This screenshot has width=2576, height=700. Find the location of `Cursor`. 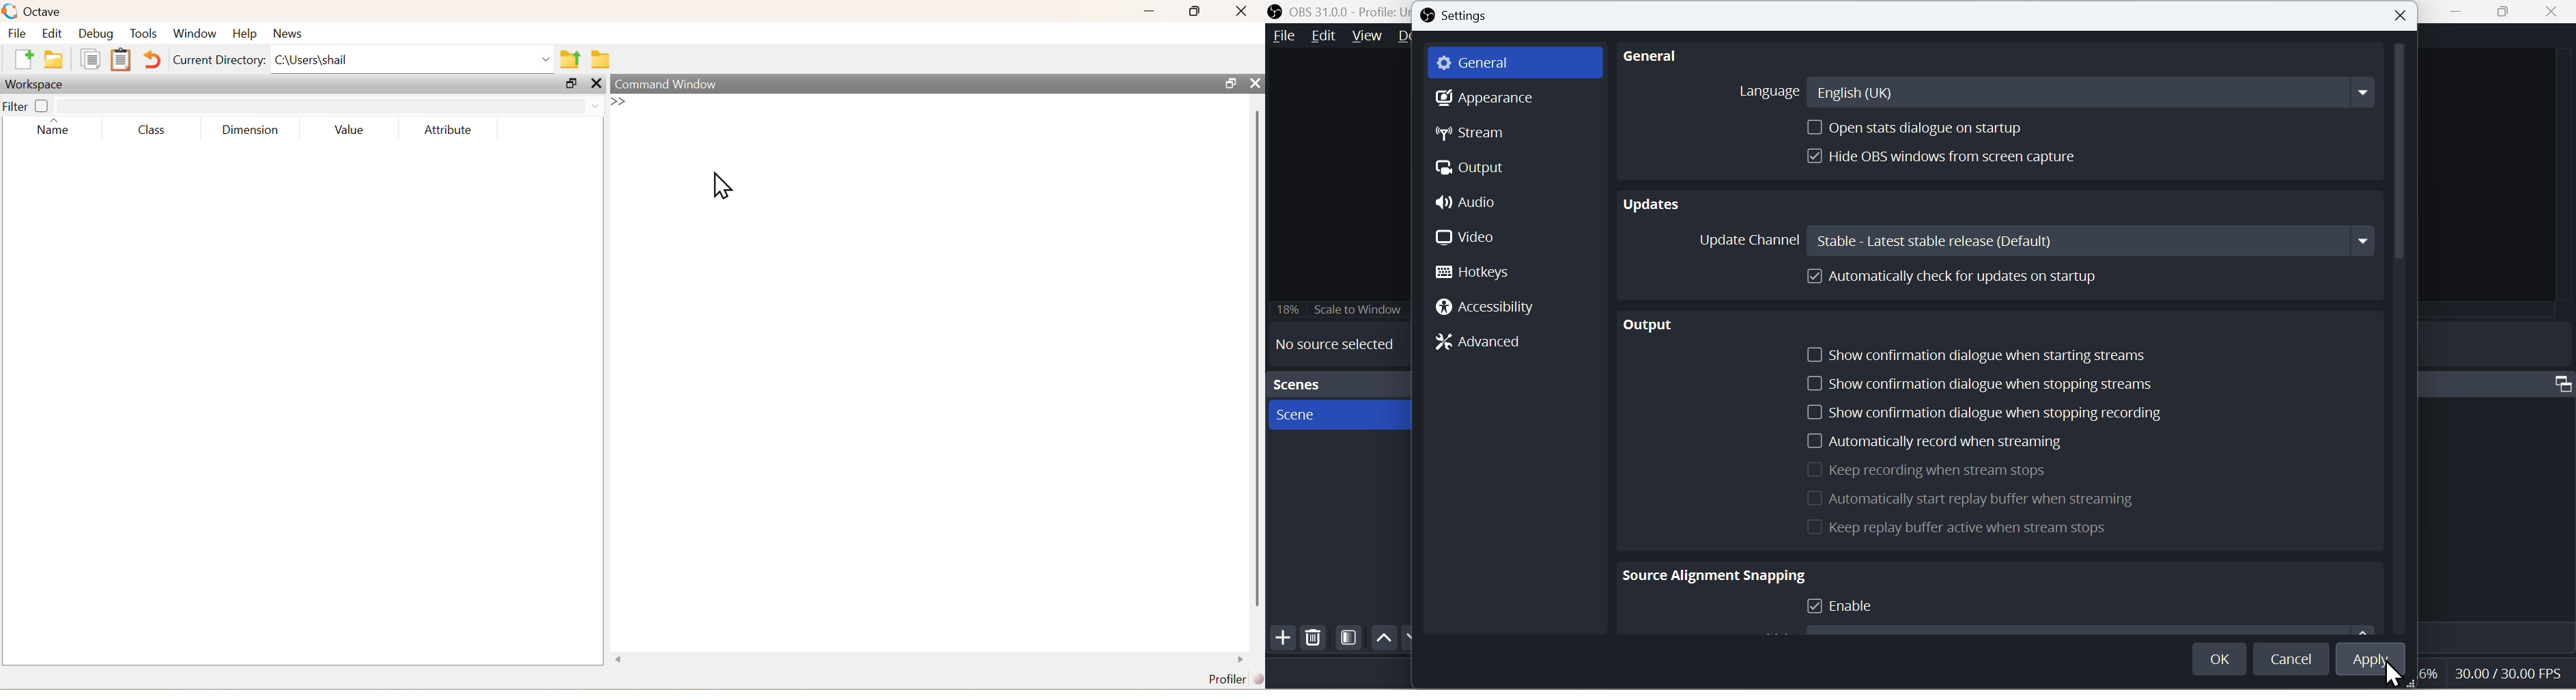

Cursor is located at coordinates (2394, 673).